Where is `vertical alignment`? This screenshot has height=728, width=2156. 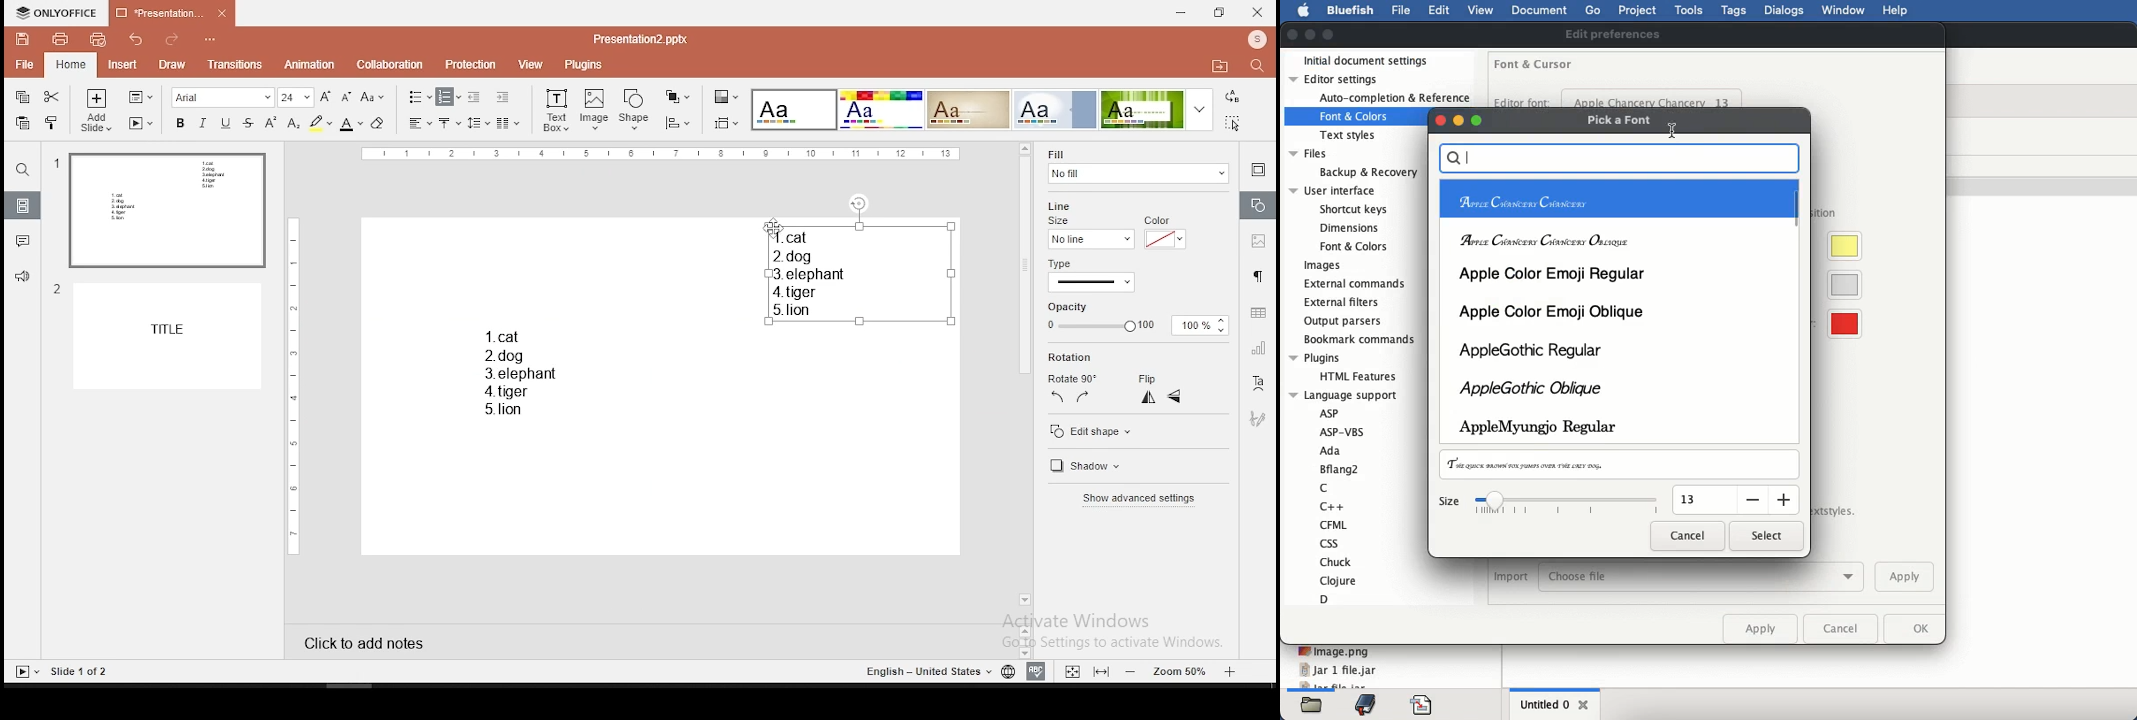 vertical alignment is located at coordinates (451, 122).